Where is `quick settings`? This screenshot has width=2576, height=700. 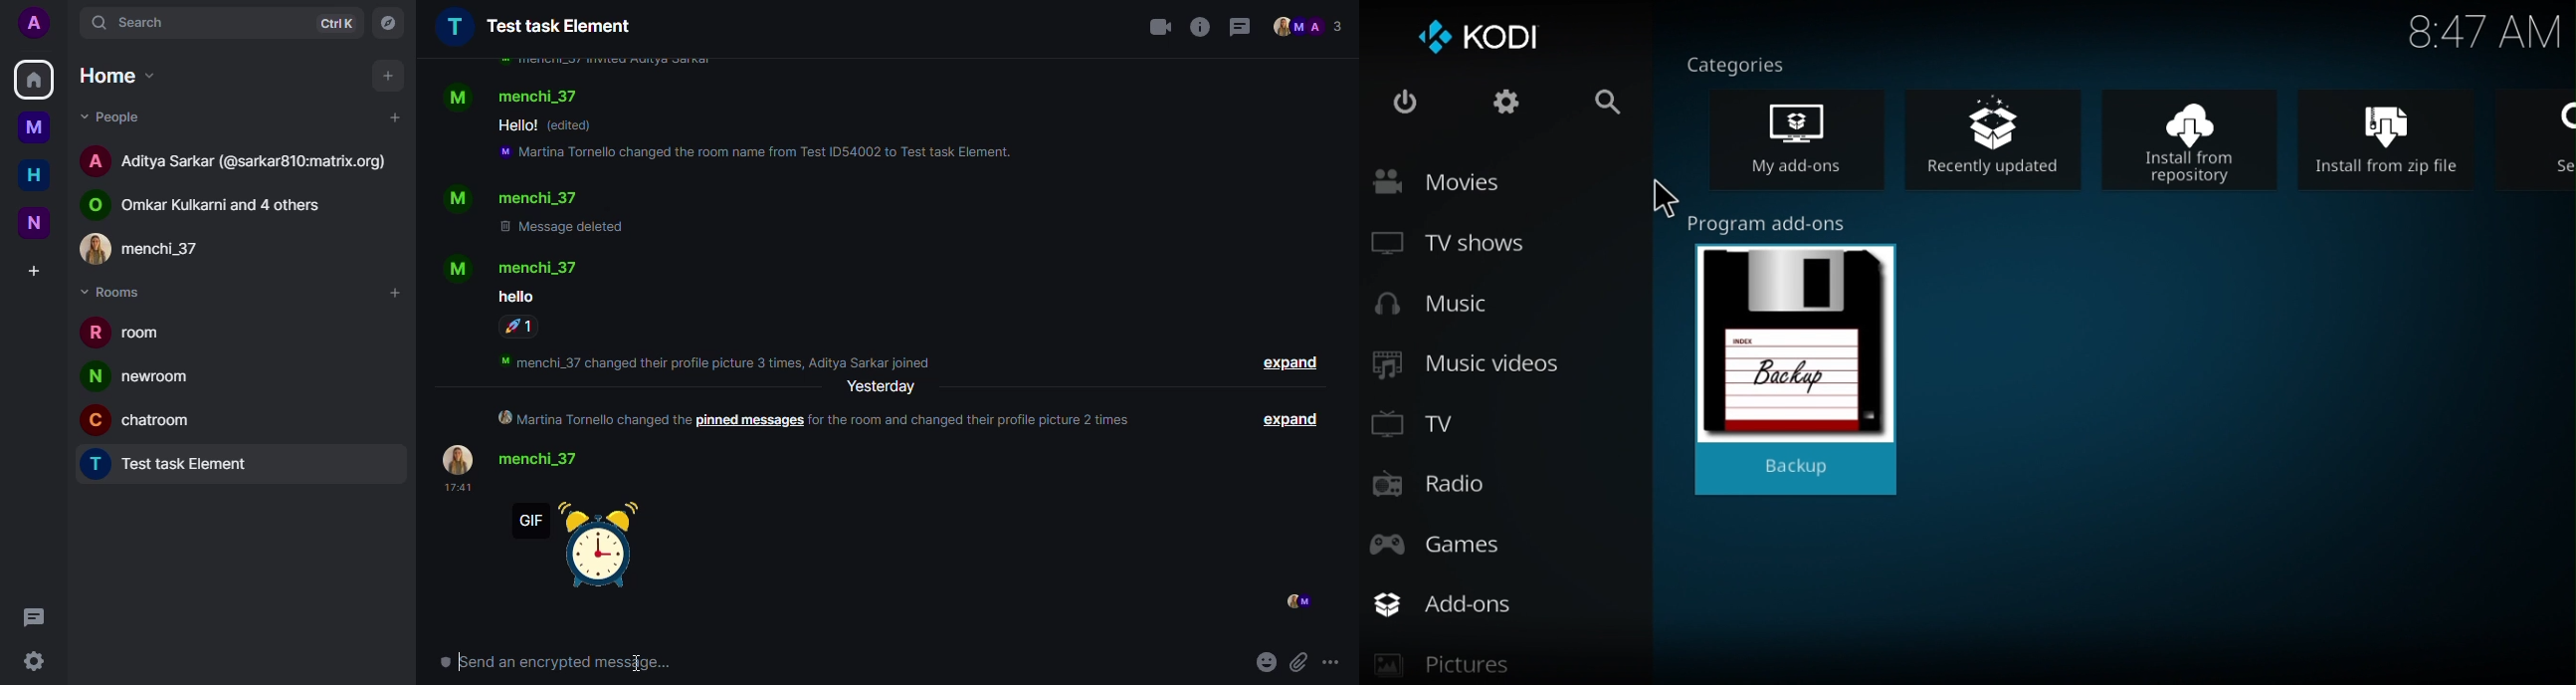 quick settings is located at coordinates (32, 660).